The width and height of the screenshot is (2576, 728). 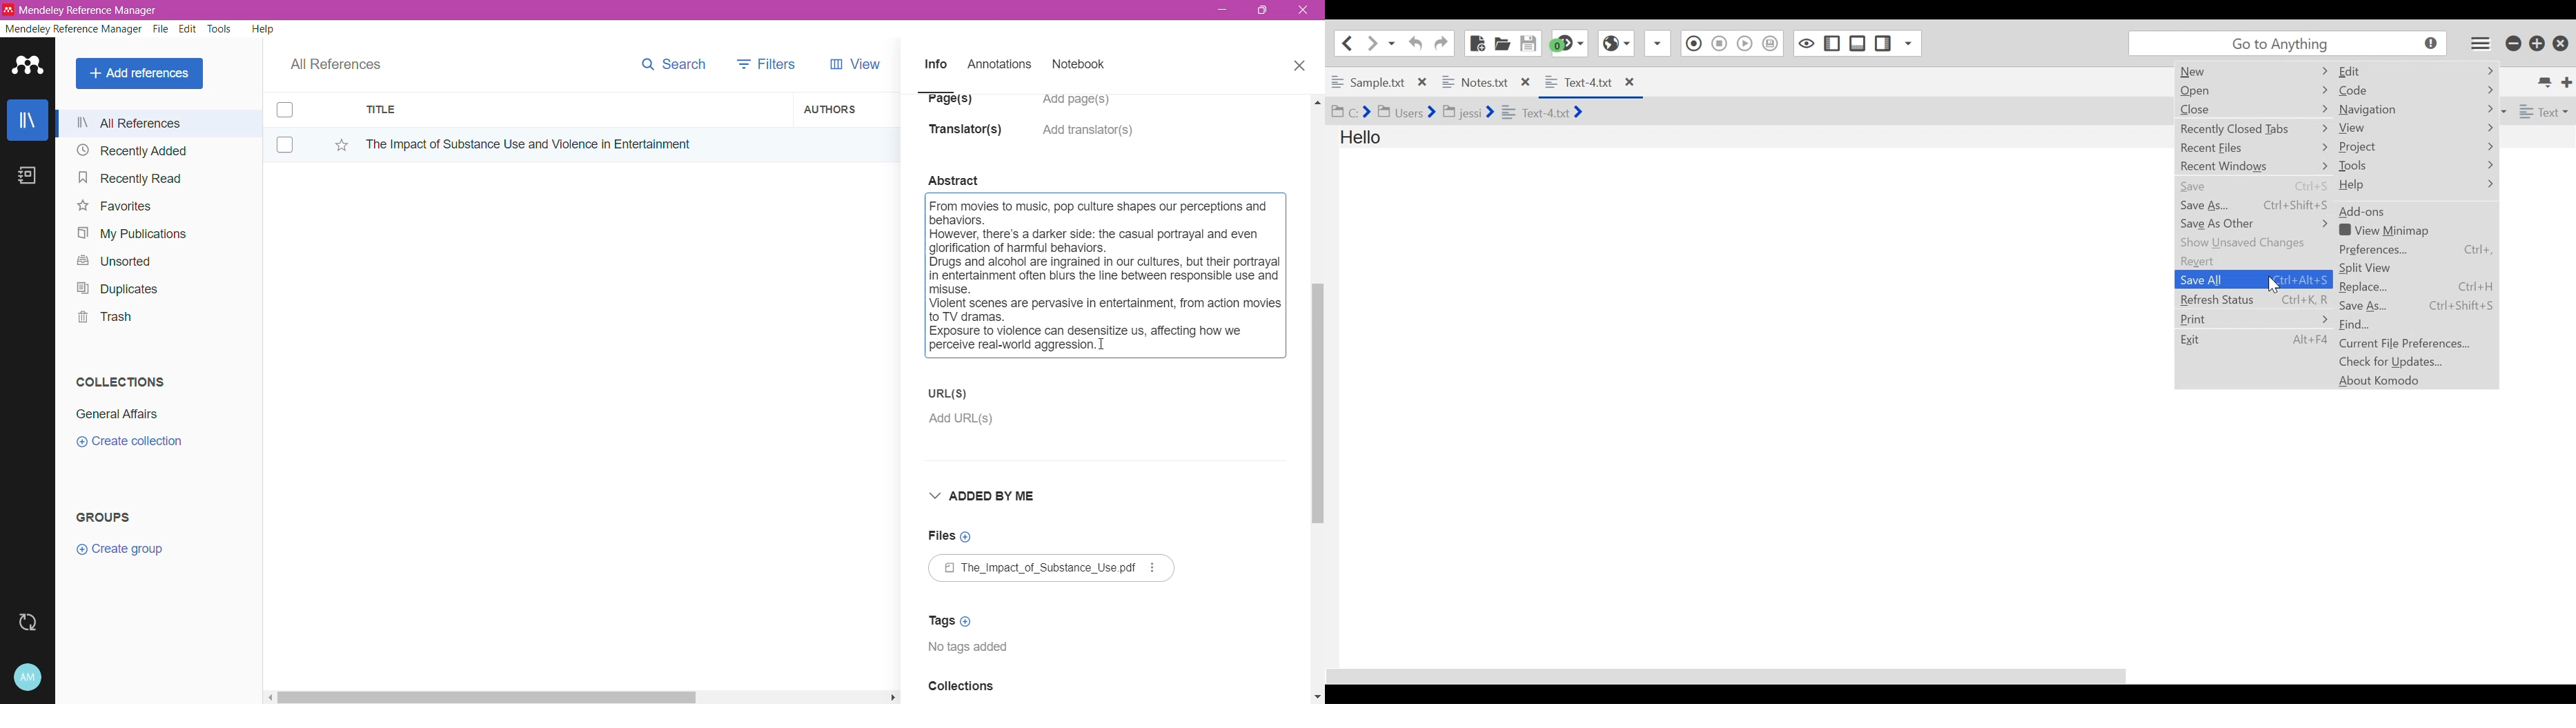 I want to click on Go back one location, so click(x=1350, y=43).